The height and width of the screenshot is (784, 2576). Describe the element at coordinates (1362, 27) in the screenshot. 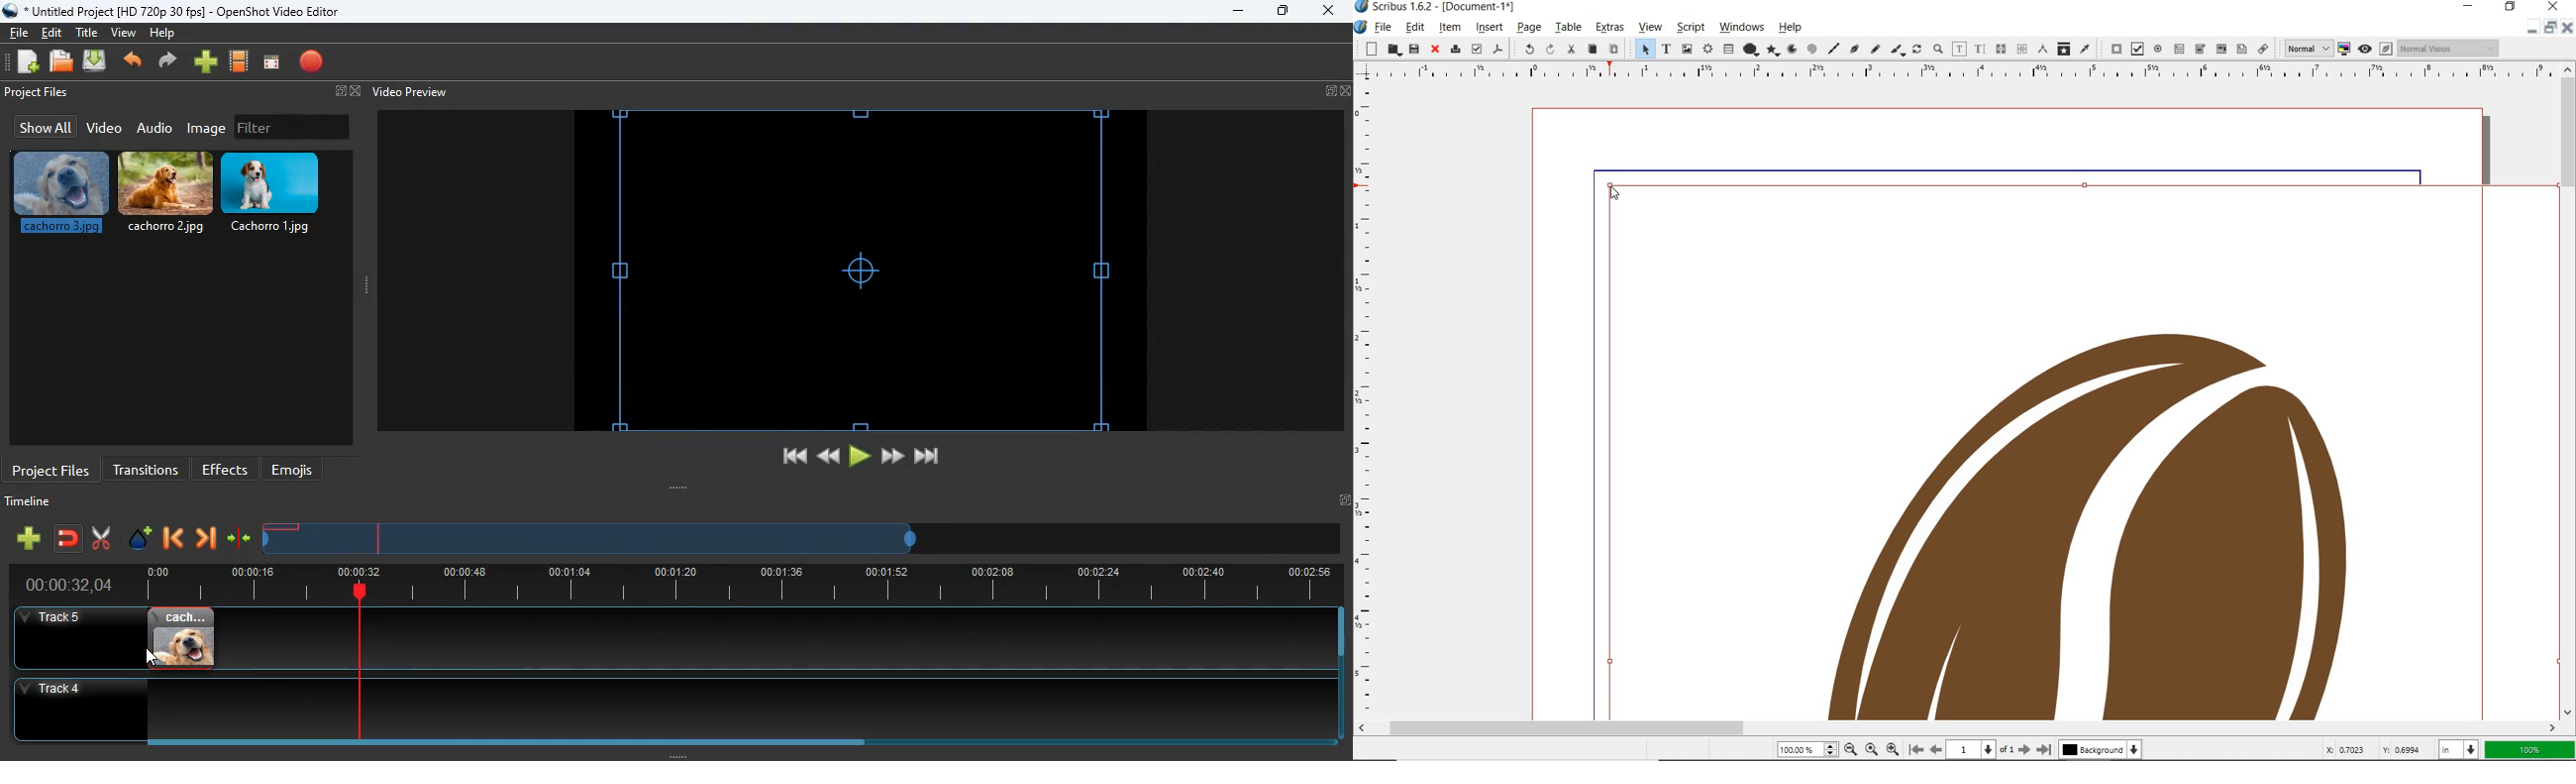

I see `system icon` at that location.